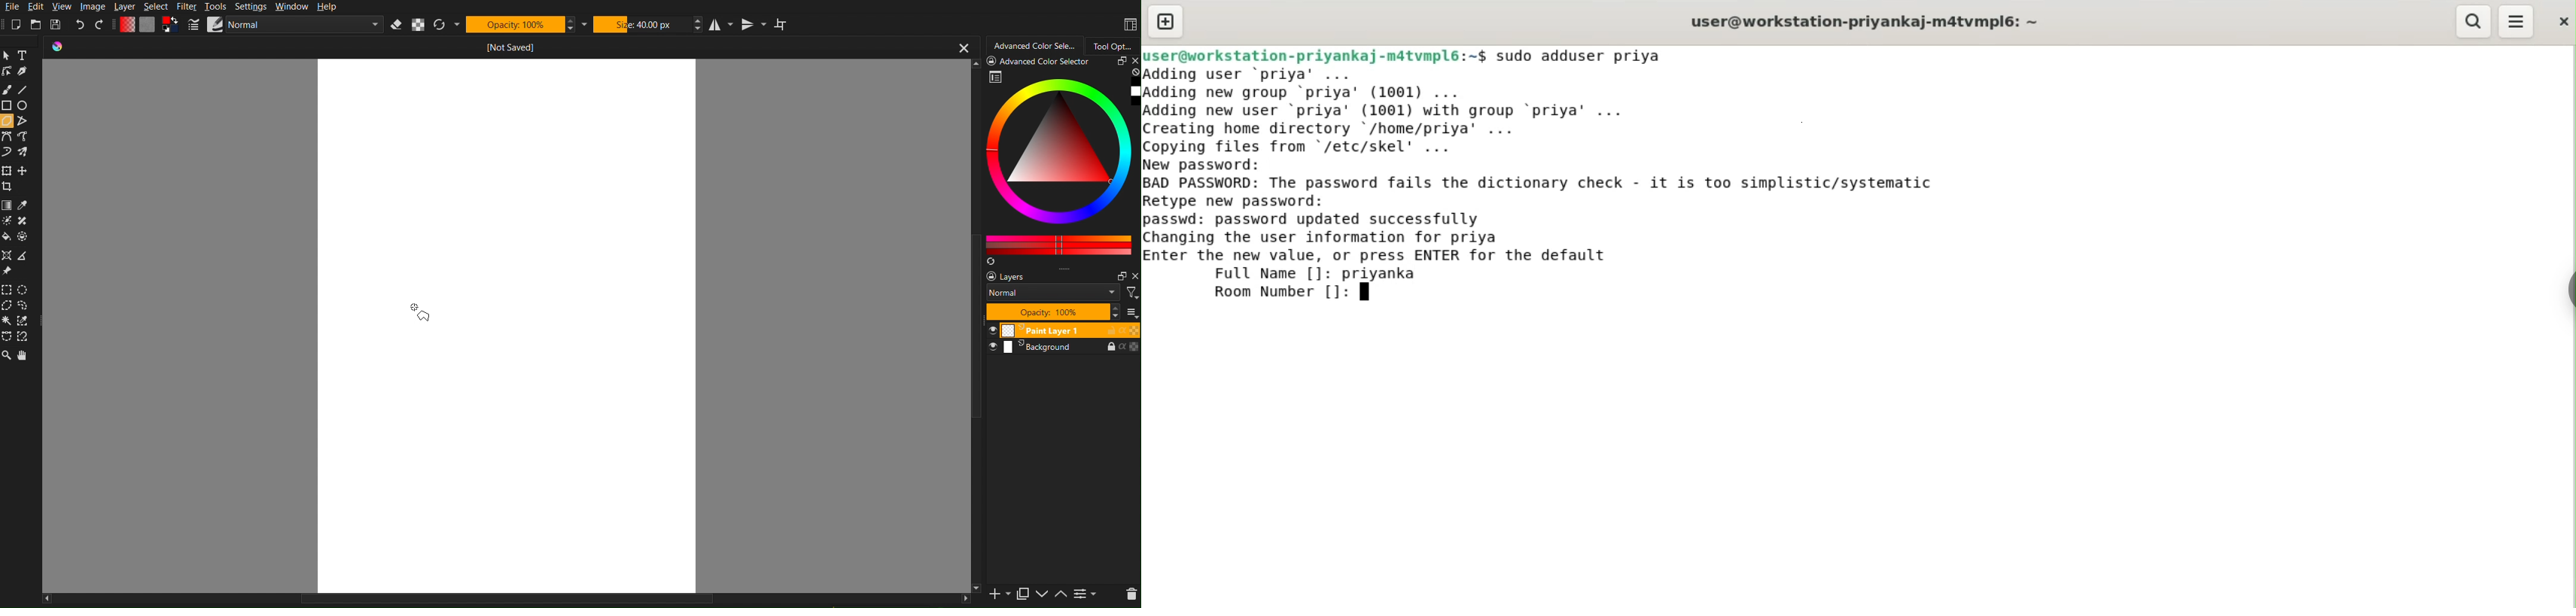 Image resolution: width=2576 pixels, height=616 pixels. What do you see at coordinates (1036, 44) in the screenshot?
I see `Advanced Color Selector` at bounding box center [1036, 44].